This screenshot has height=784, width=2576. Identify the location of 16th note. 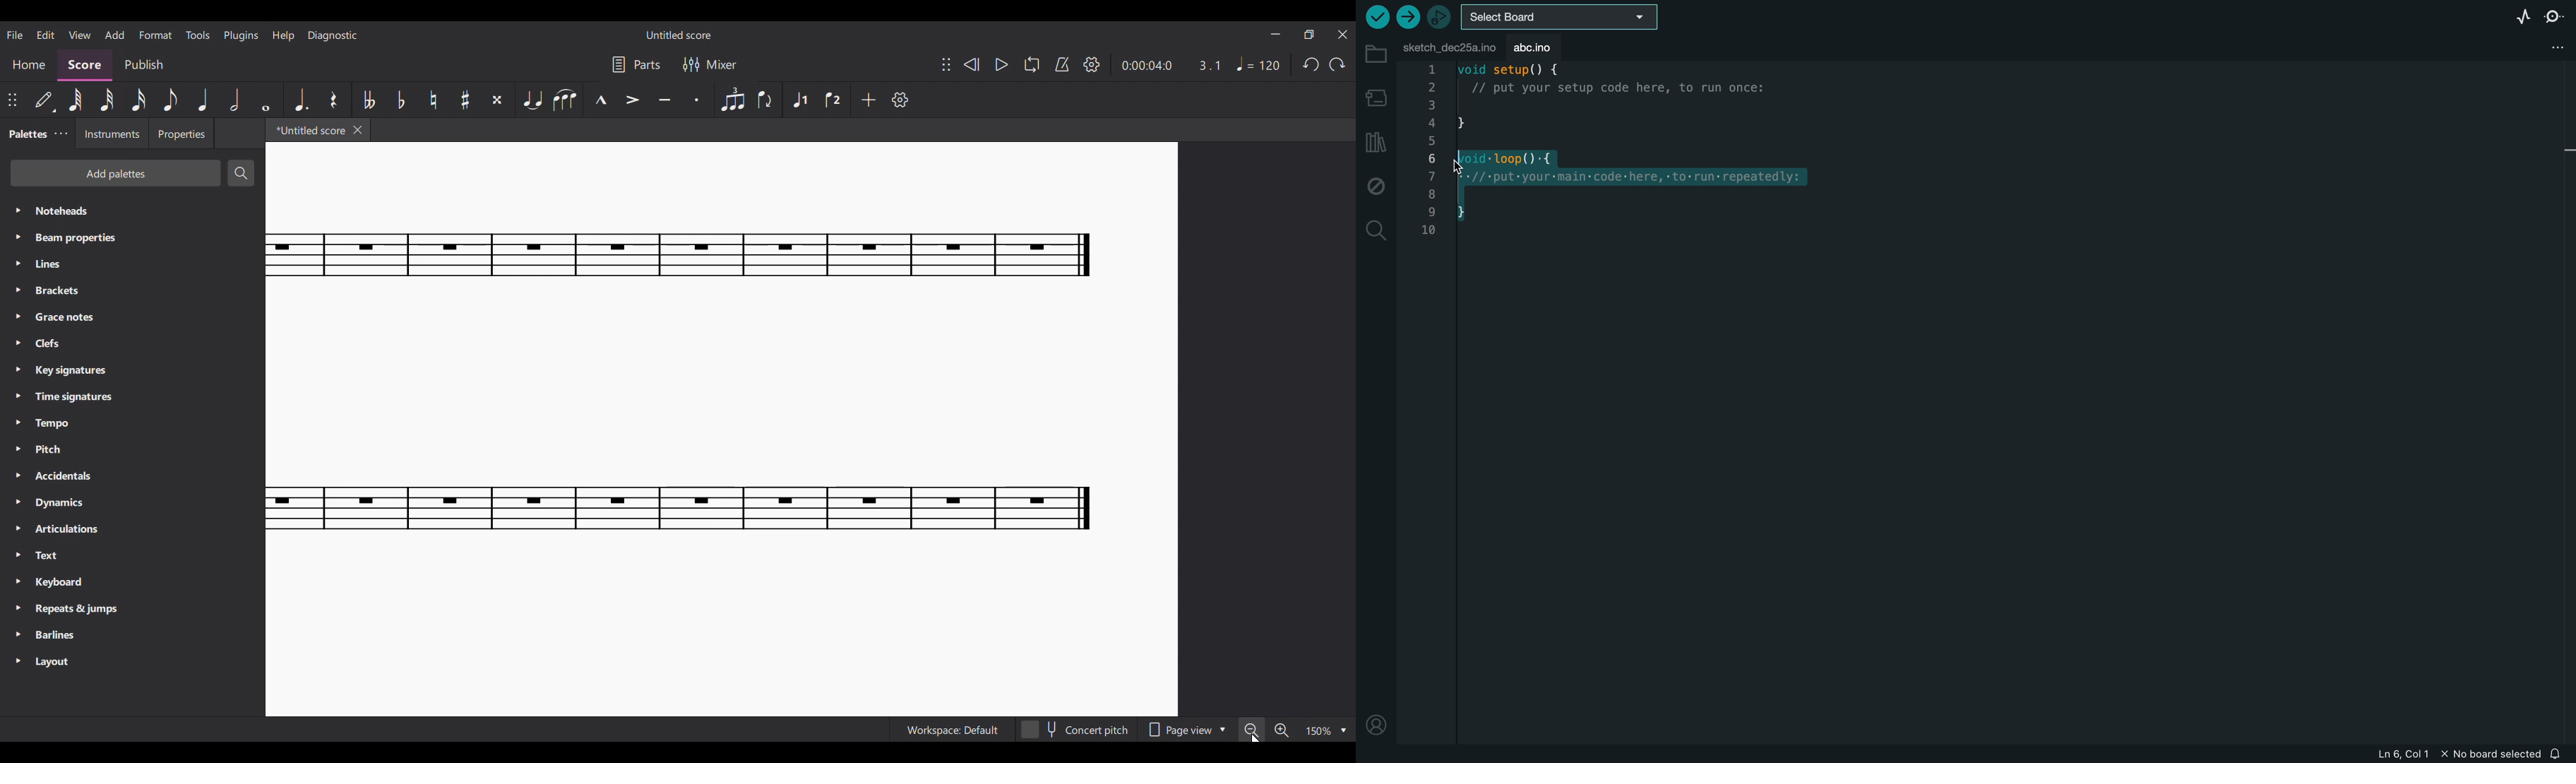
(139, 100).